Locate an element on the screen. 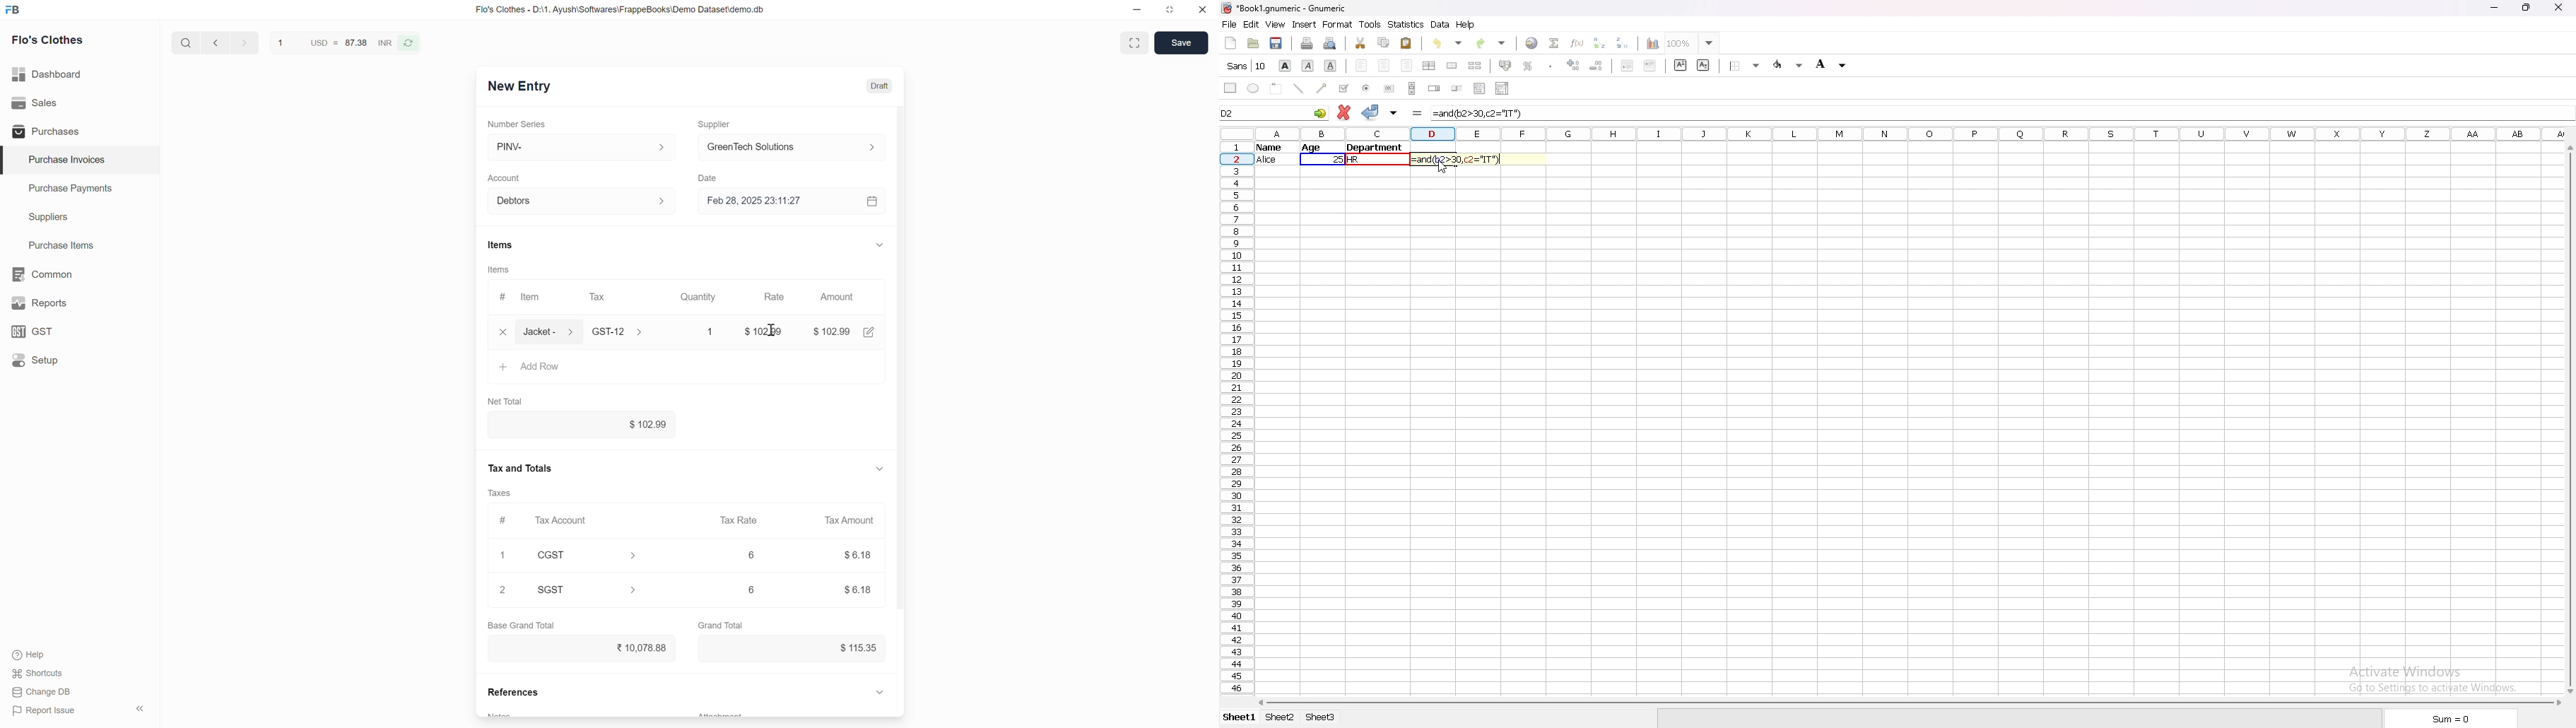 The width and height of the screenshot is (2576, 728). decrease decimals is located at coordinates (1596, 65).